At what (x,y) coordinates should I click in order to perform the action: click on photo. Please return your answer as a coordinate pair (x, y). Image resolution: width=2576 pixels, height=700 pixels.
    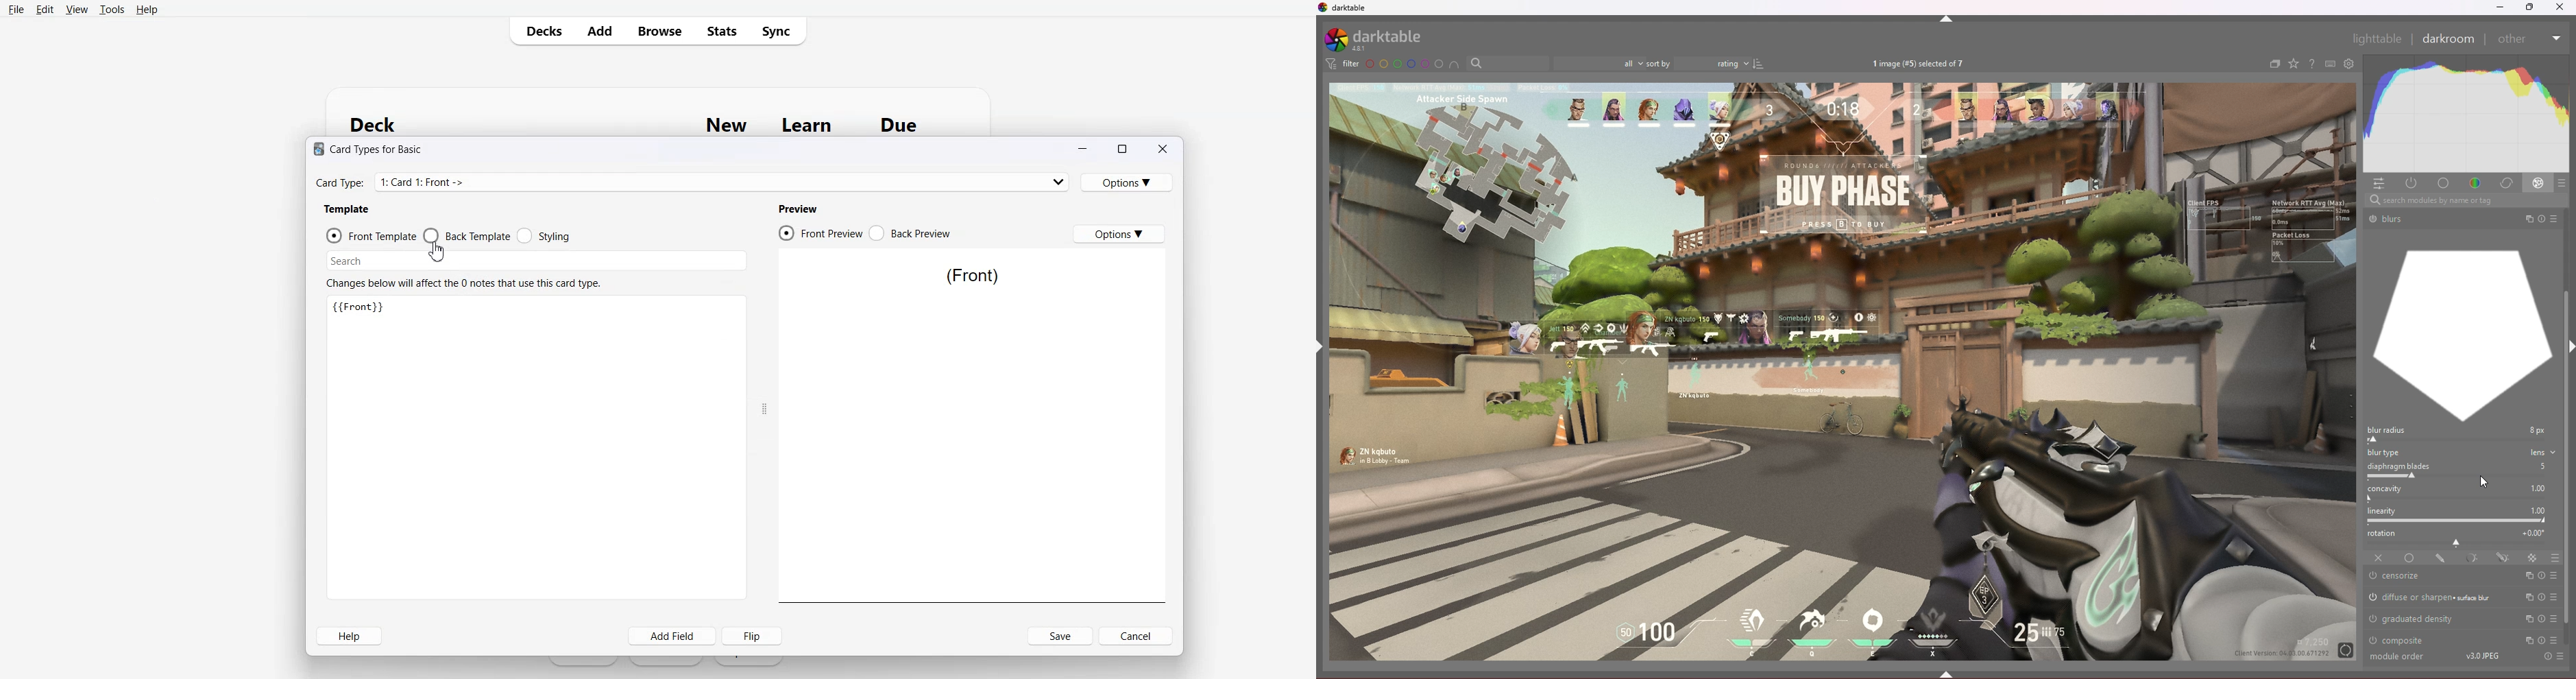
    Looking at the image, I should click on (1842, 371).